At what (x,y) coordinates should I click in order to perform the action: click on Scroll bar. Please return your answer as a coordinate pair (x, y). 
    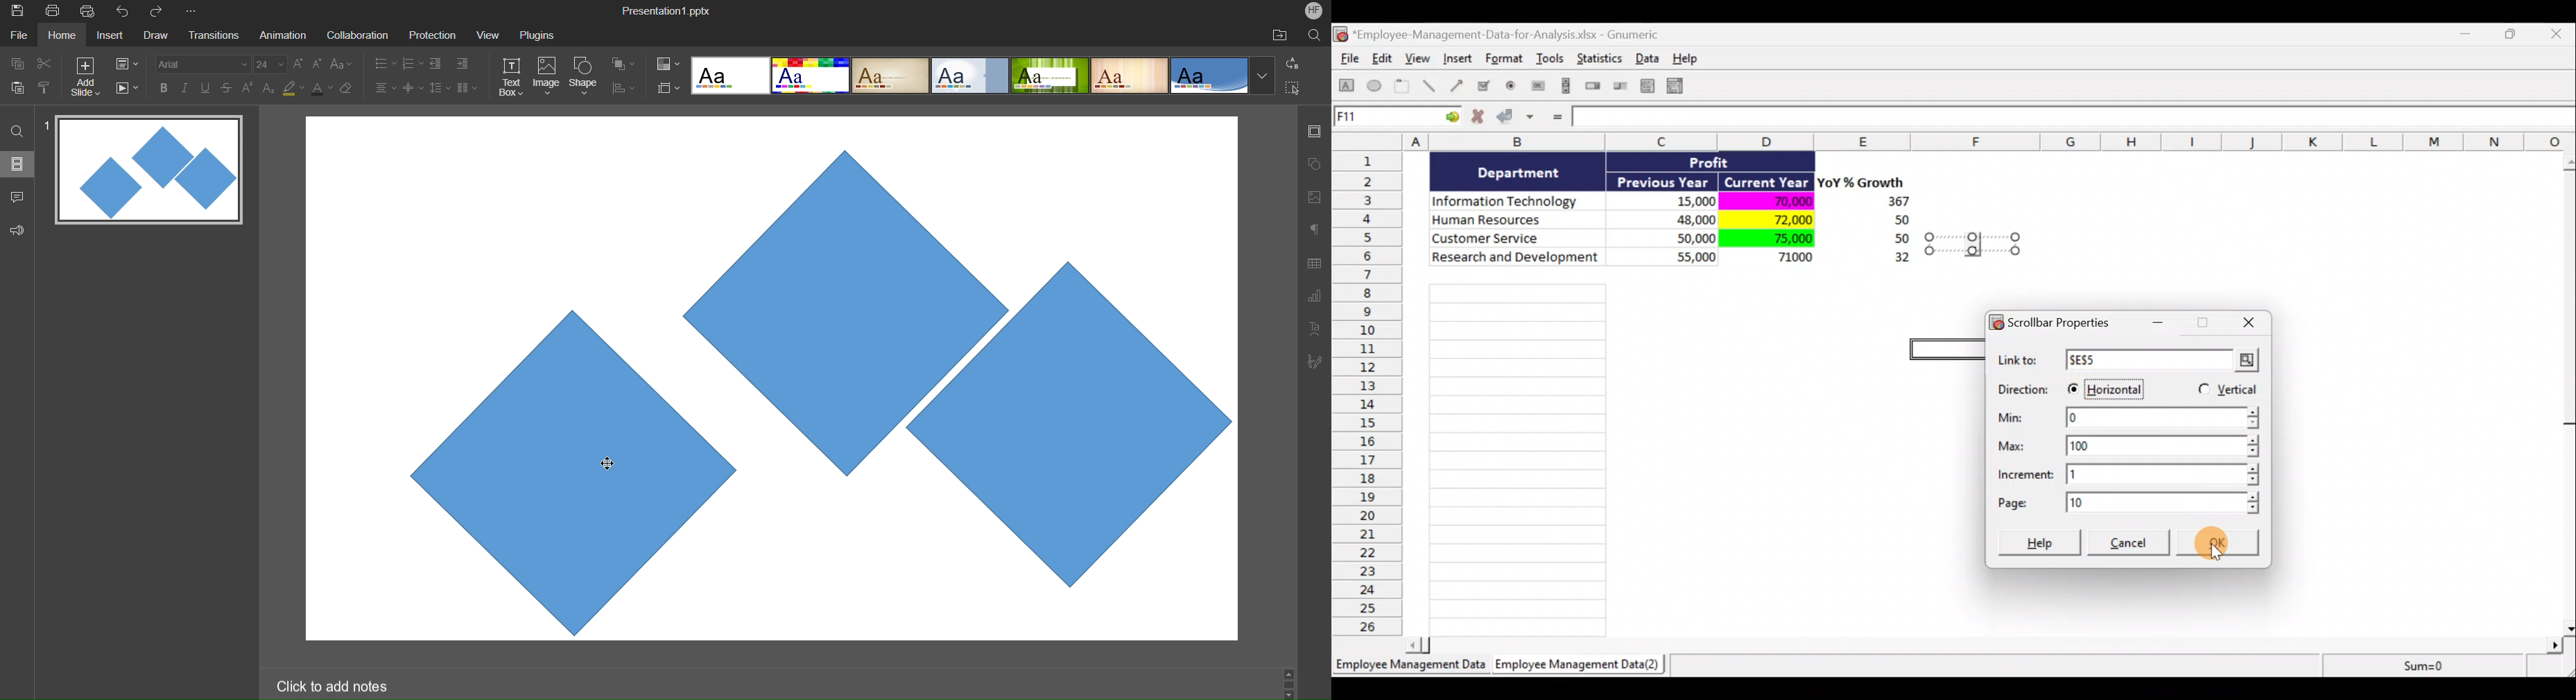
    Looking at the image, I should click on (2568, 391).